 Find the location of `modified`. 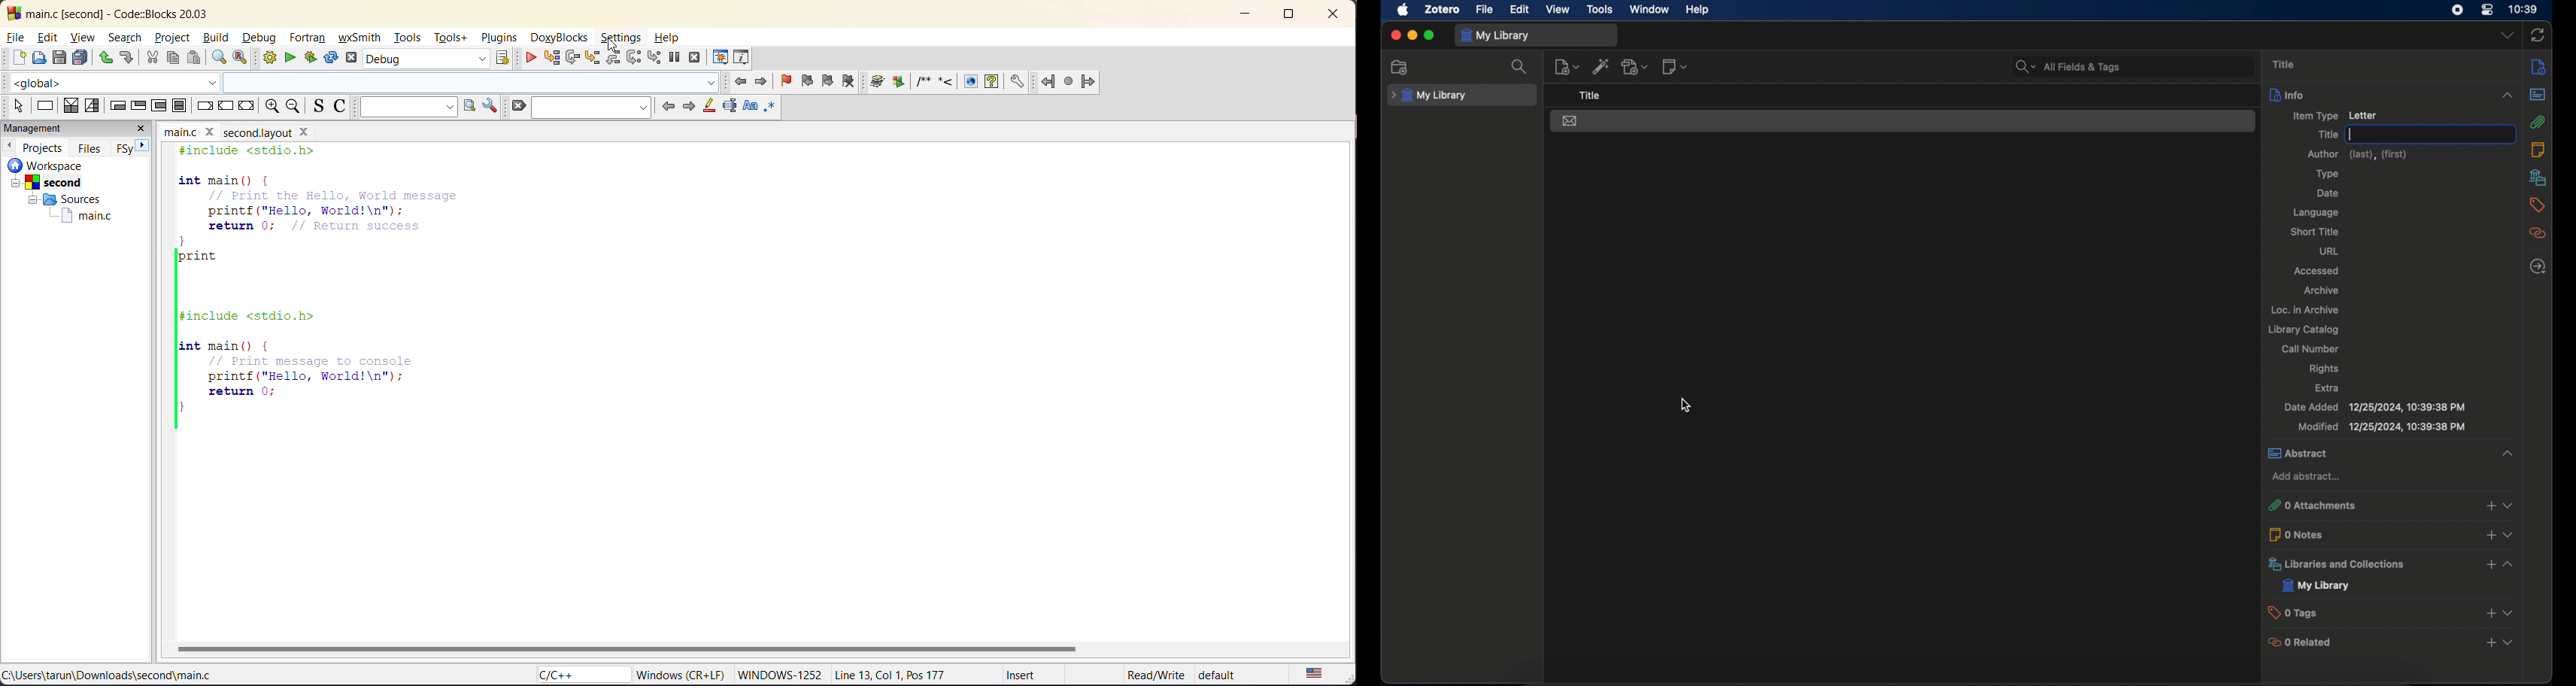

modified is located at coordinates (2383, 426).